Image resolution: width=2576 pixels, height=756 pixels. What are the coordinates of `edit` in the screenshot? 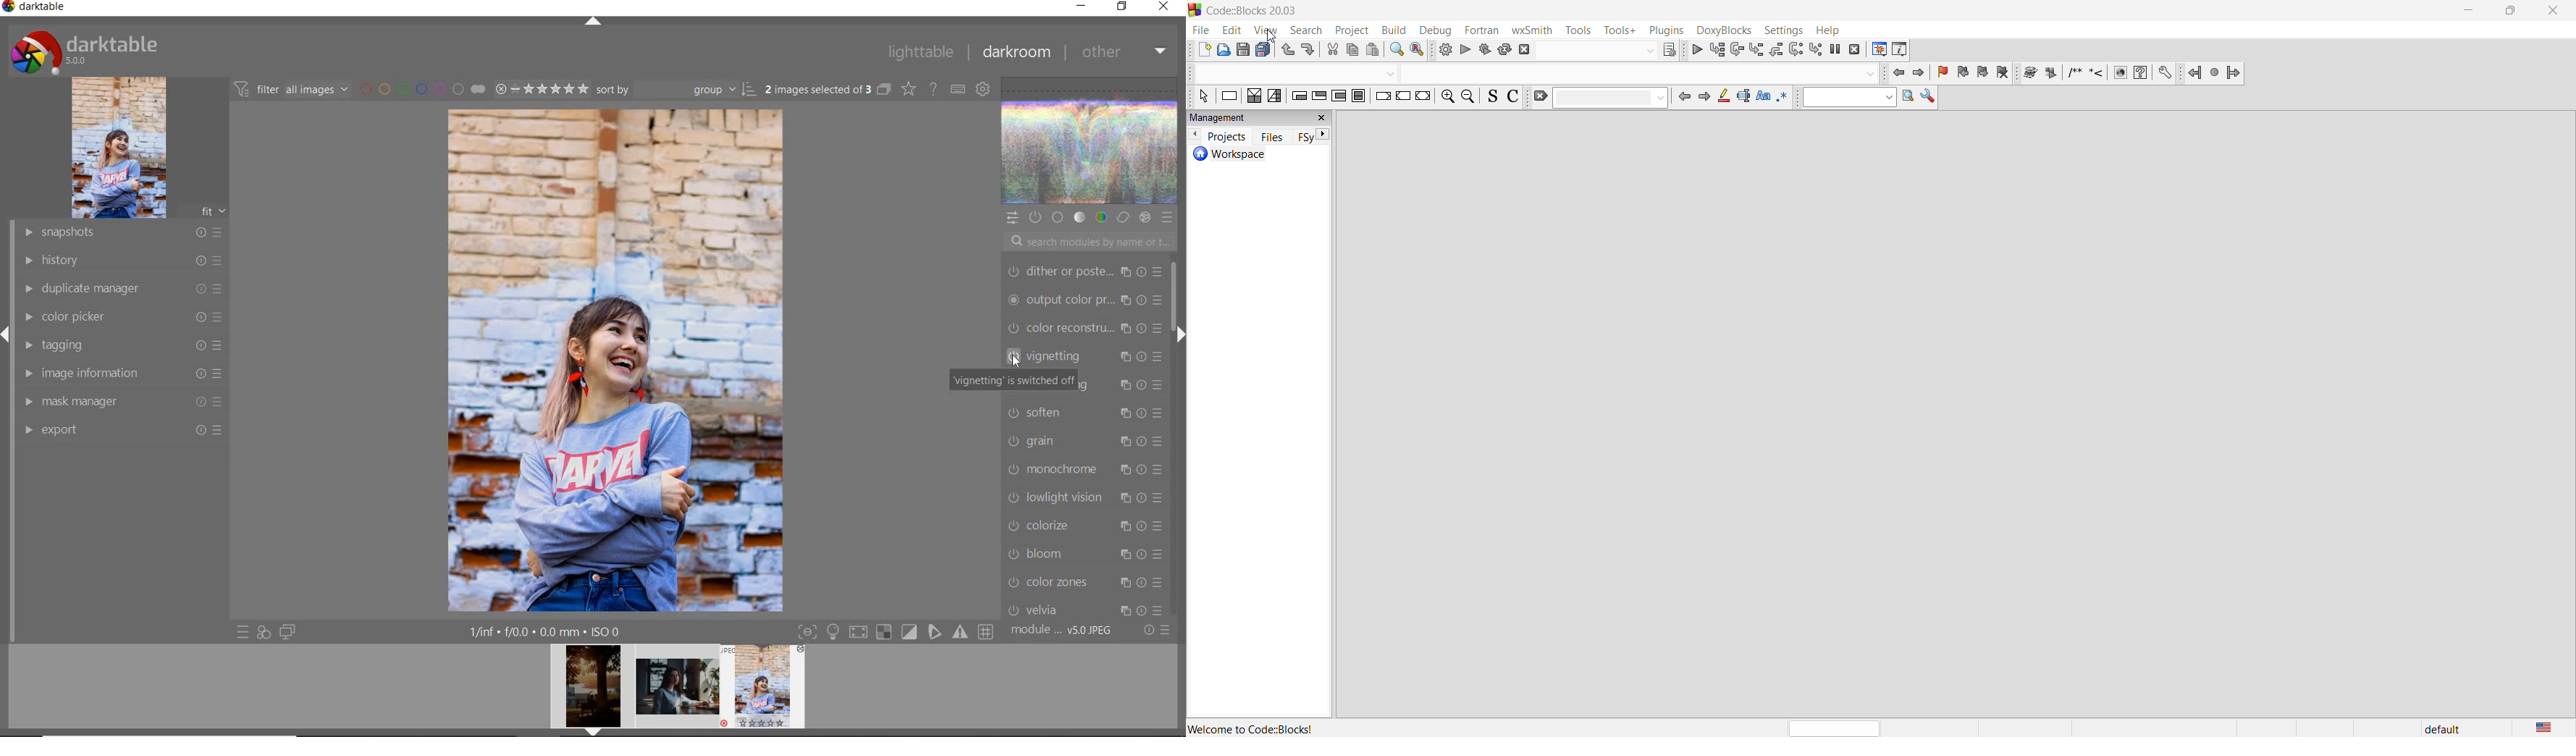 It's located at (1232, 30).